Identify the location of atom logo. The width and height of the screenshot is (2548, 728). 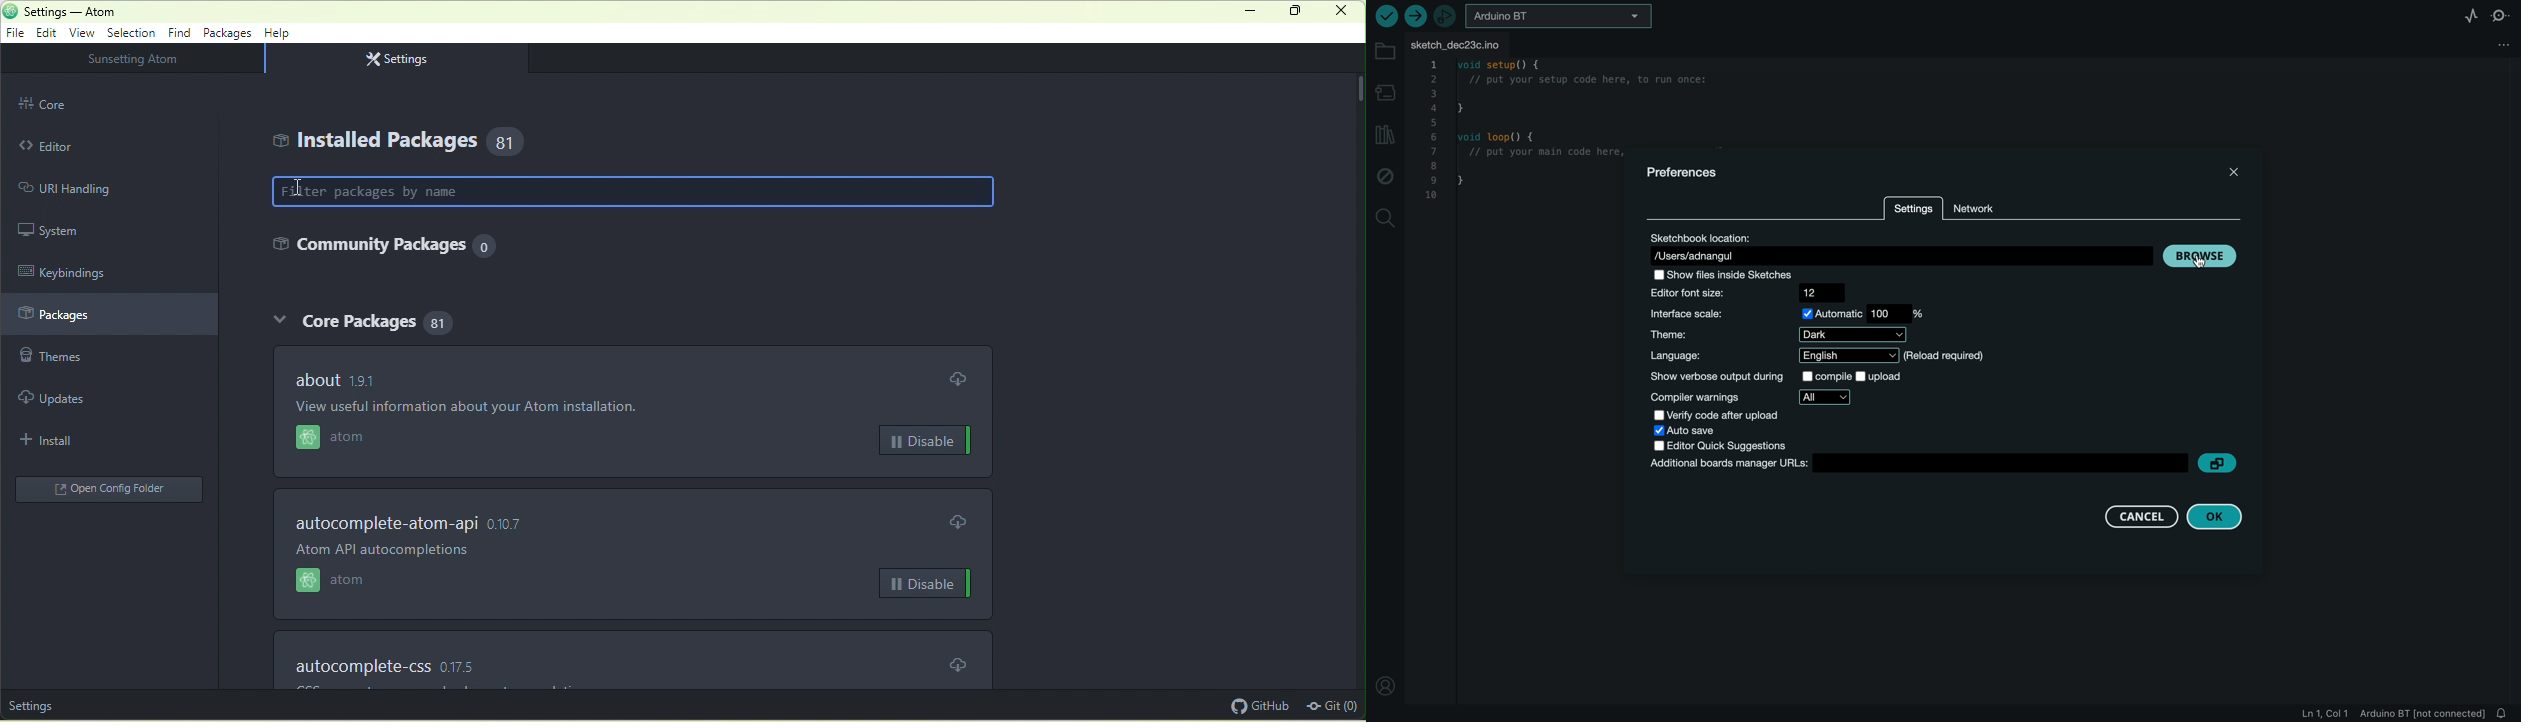
(304, 439).